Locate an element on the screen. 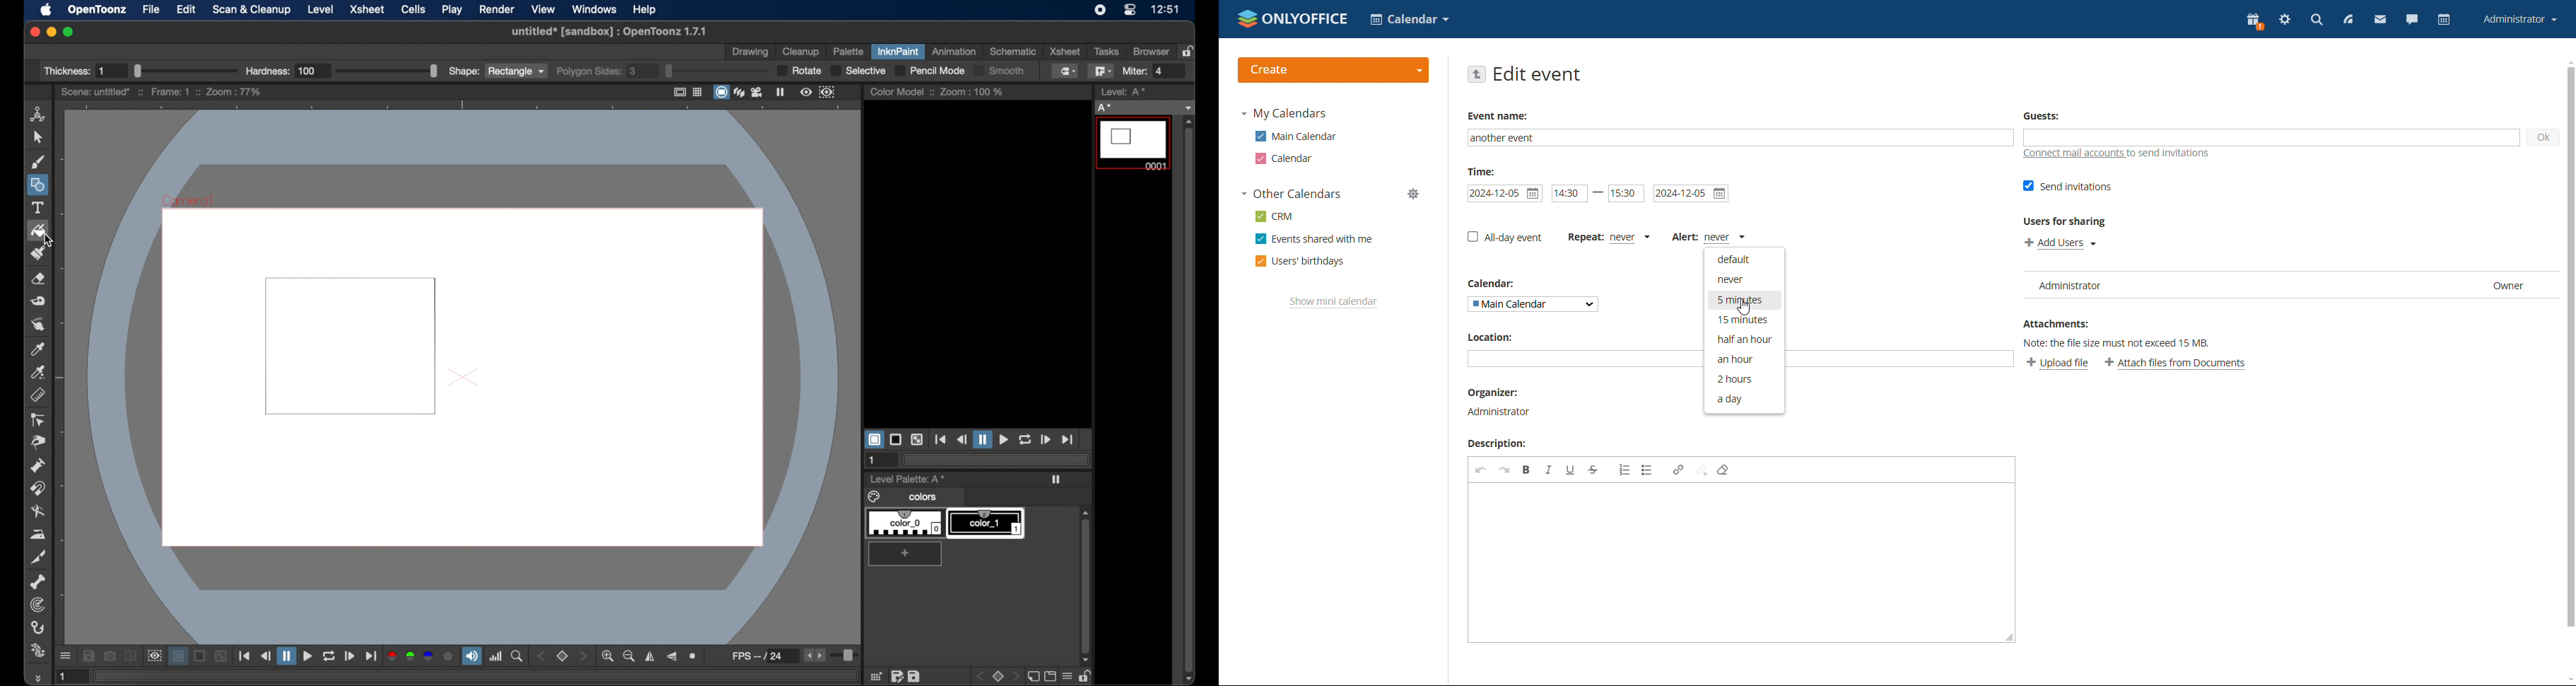 Image resolution: width=2576 pixels, height=700 pixels. rewind is located at coordinates (265, 656).